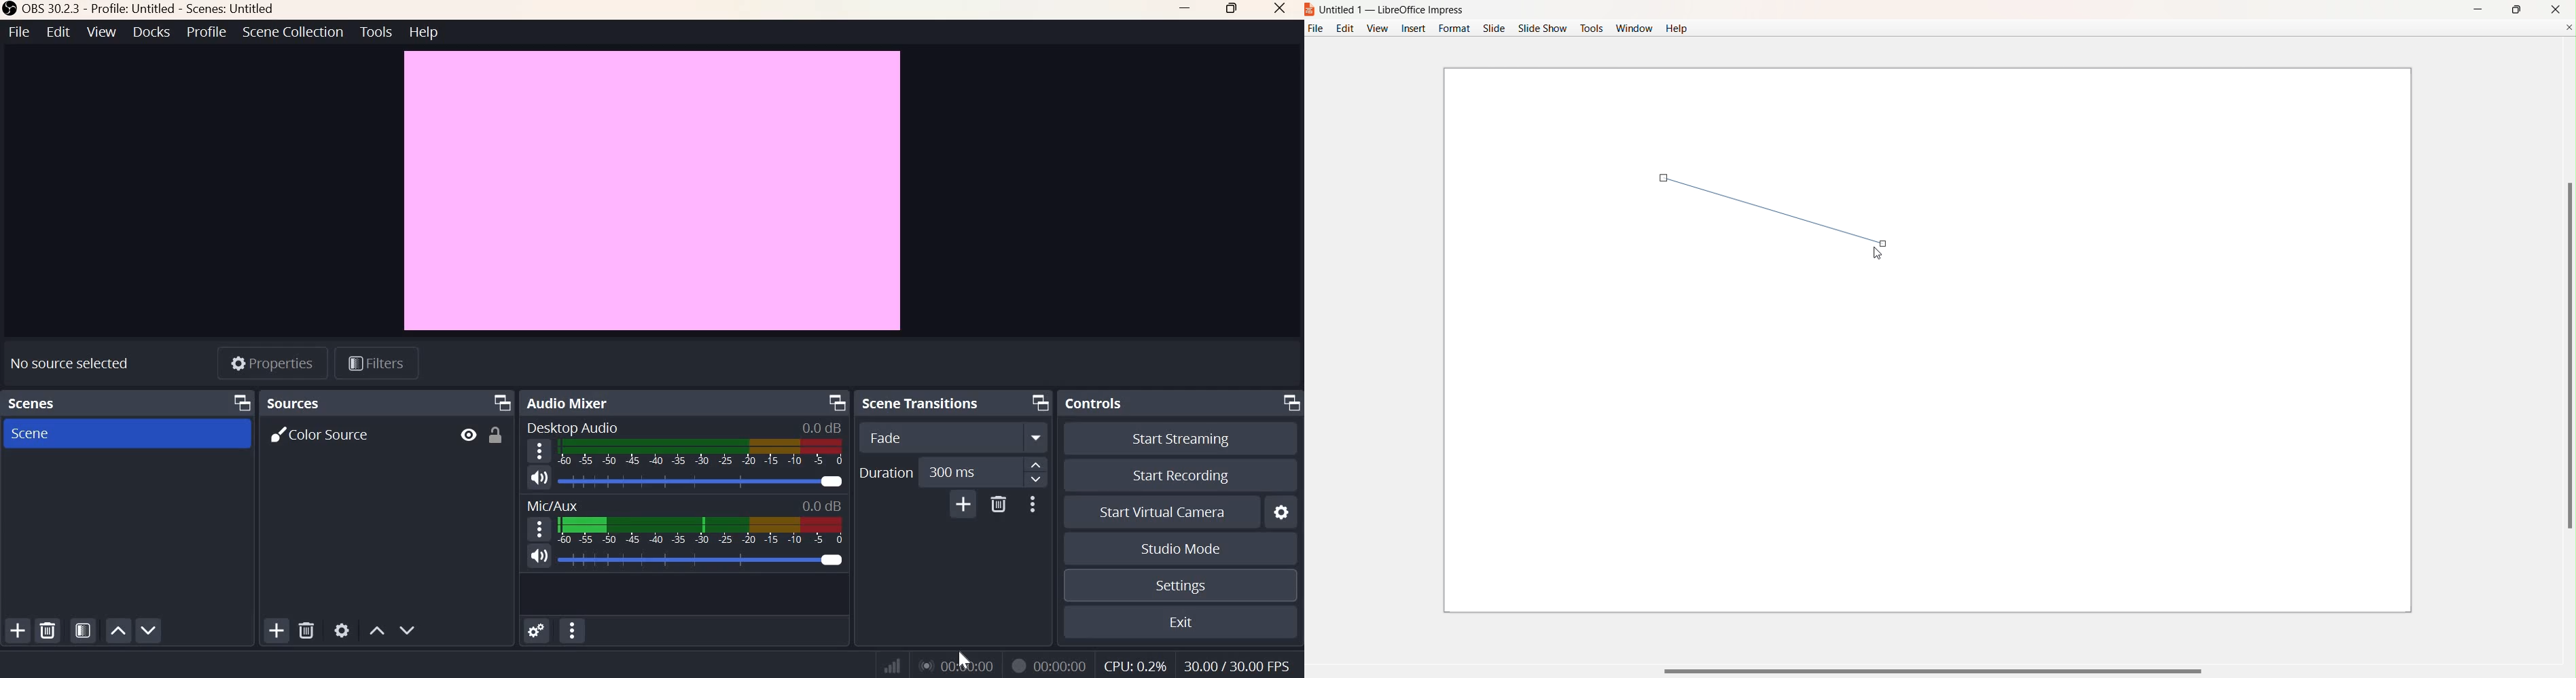 The image size is (2576, 700). I want to click on Move source(s) up, so click(376, 630).